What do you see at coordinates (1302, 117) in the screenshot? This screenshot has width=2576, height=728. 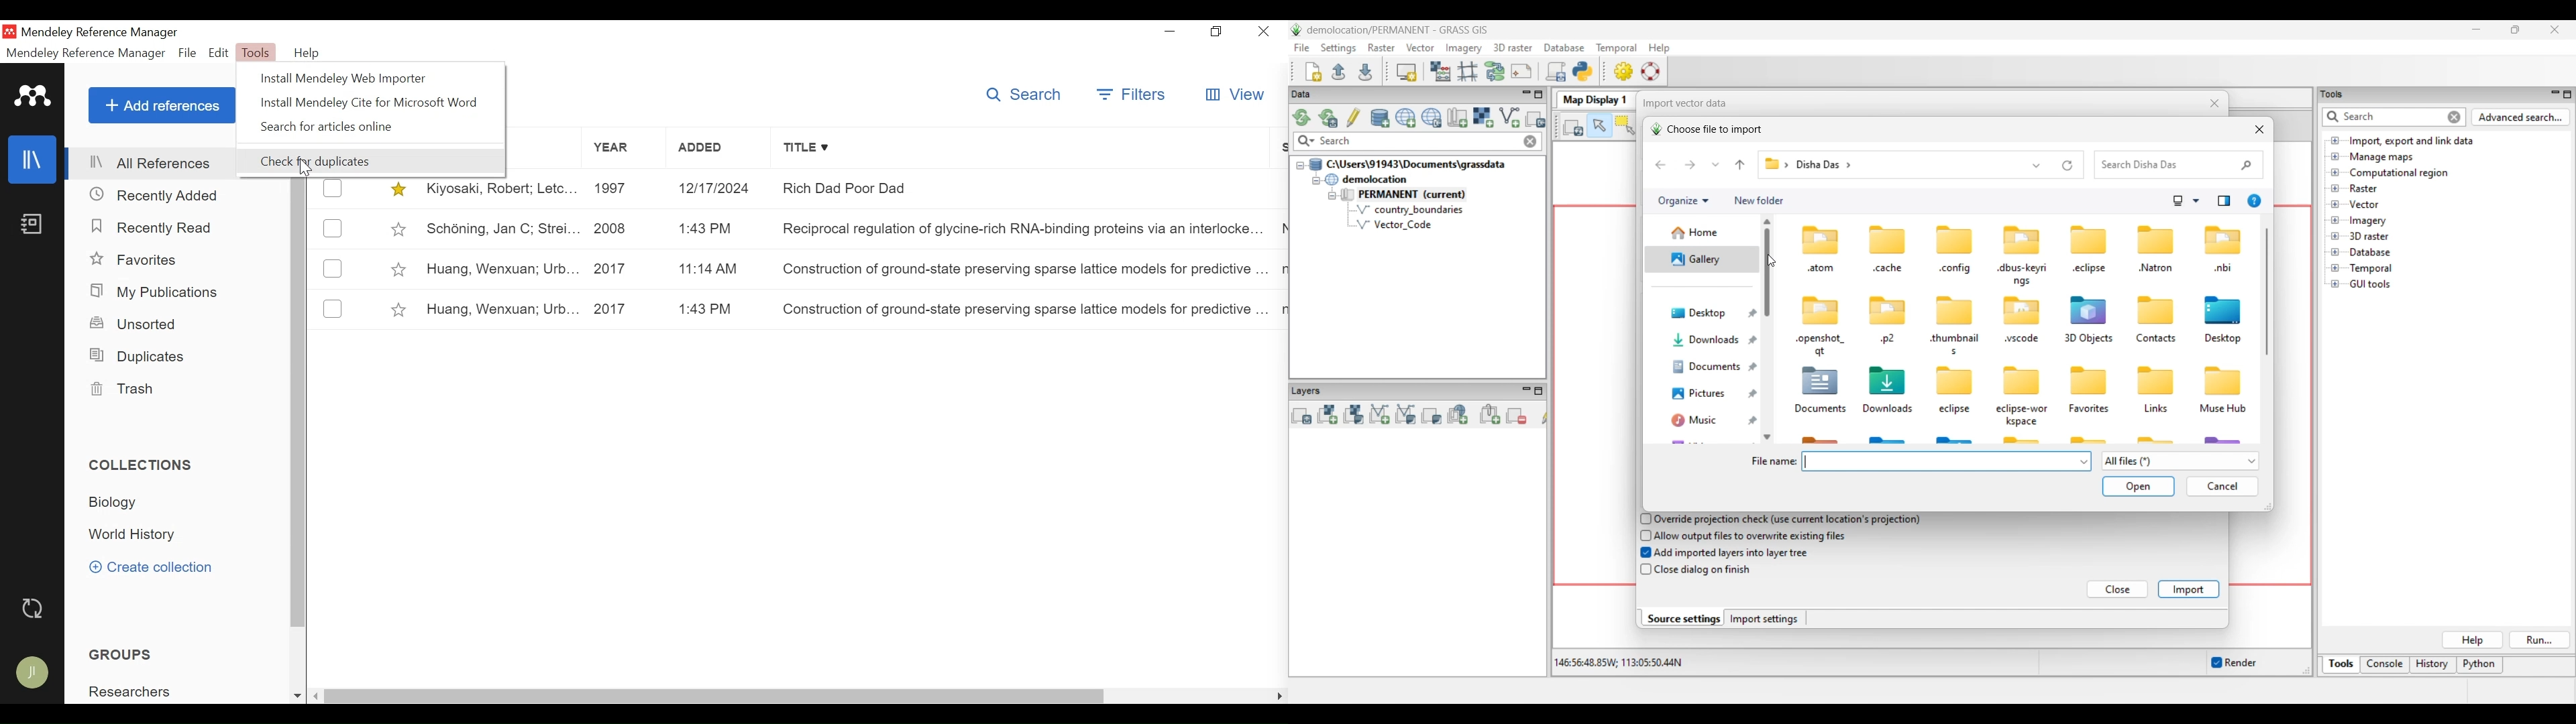 I see `Reload GRASS projects` at bounding box center [1302, 117].